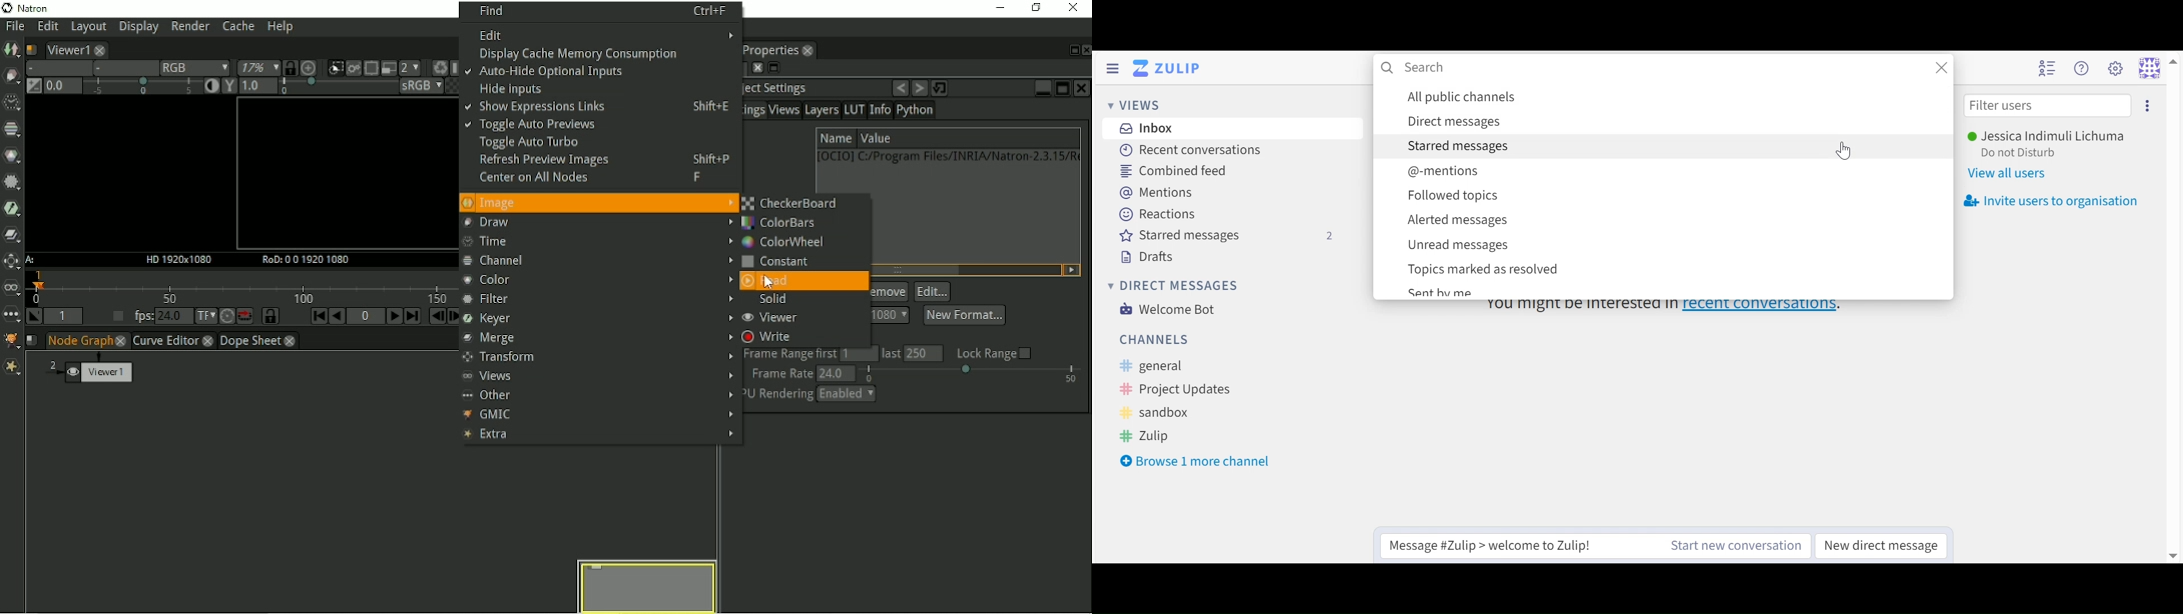 Image resolution: width=2184 pixels, height=616 pixels. What do you see at coordinates (1164, 412) in the screenshot?
I see `sandbox` at bounding box center [1164, 412].